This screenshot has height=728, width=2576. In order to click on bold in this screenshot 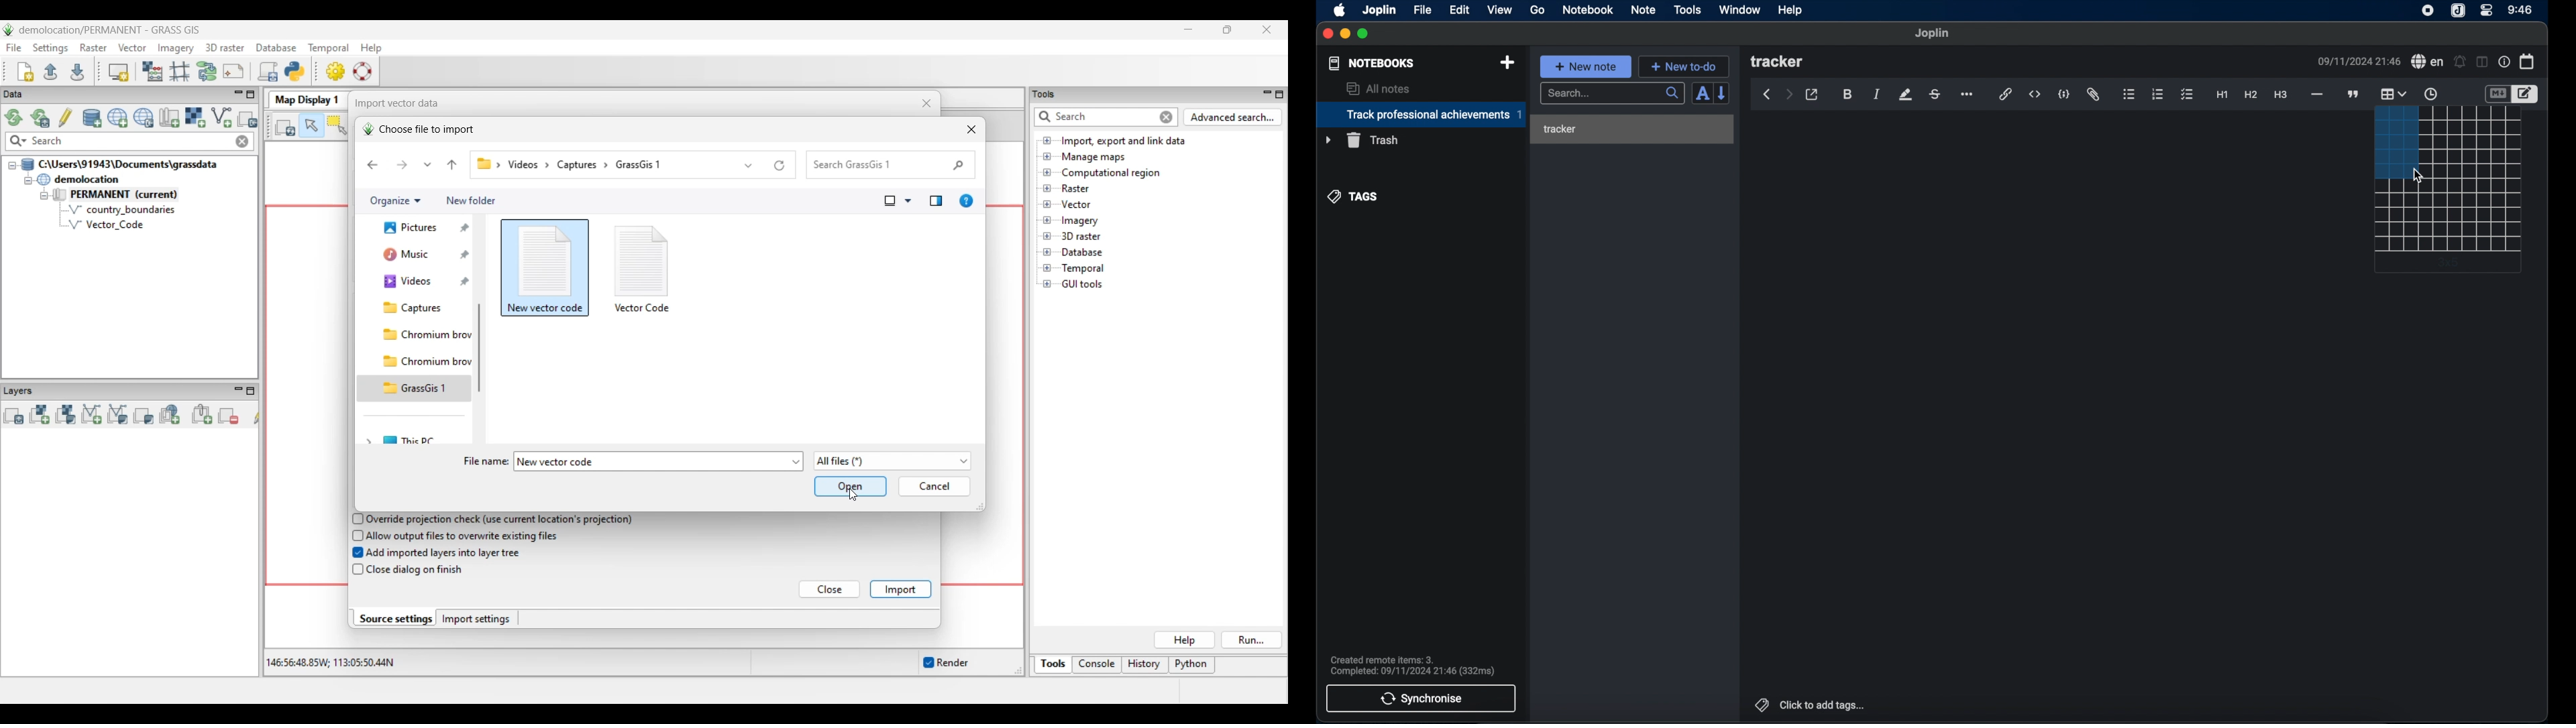, I will do `click(1847, 95)`.